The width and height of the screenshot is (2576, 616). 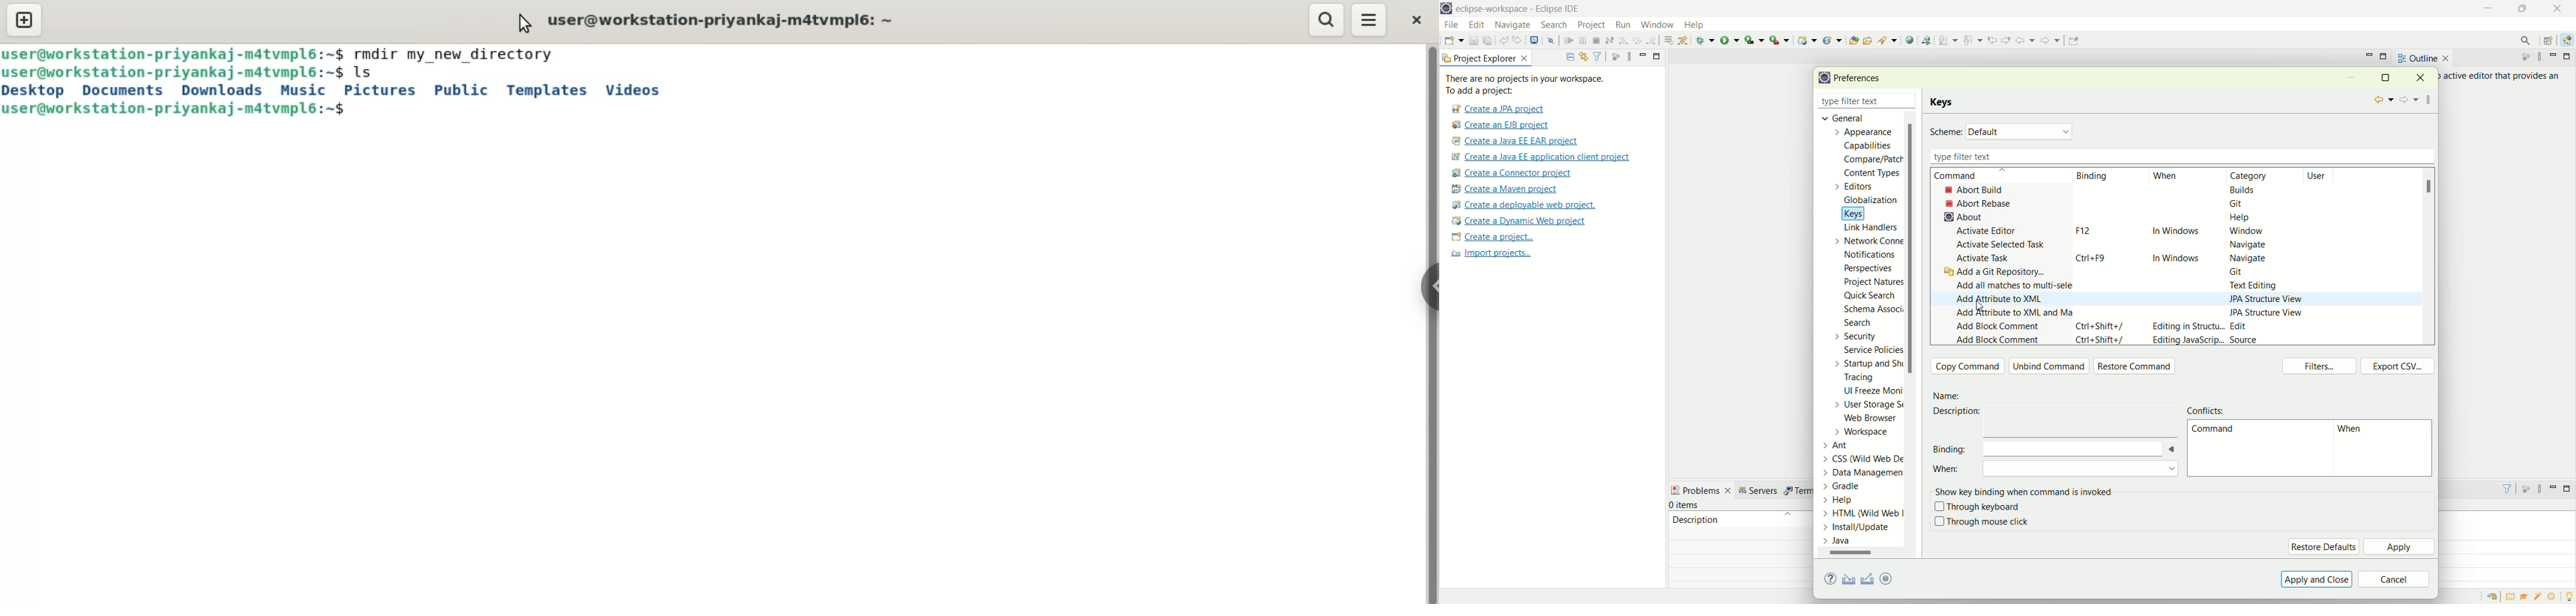 I want to click on security, so click(x=1853, y=336).